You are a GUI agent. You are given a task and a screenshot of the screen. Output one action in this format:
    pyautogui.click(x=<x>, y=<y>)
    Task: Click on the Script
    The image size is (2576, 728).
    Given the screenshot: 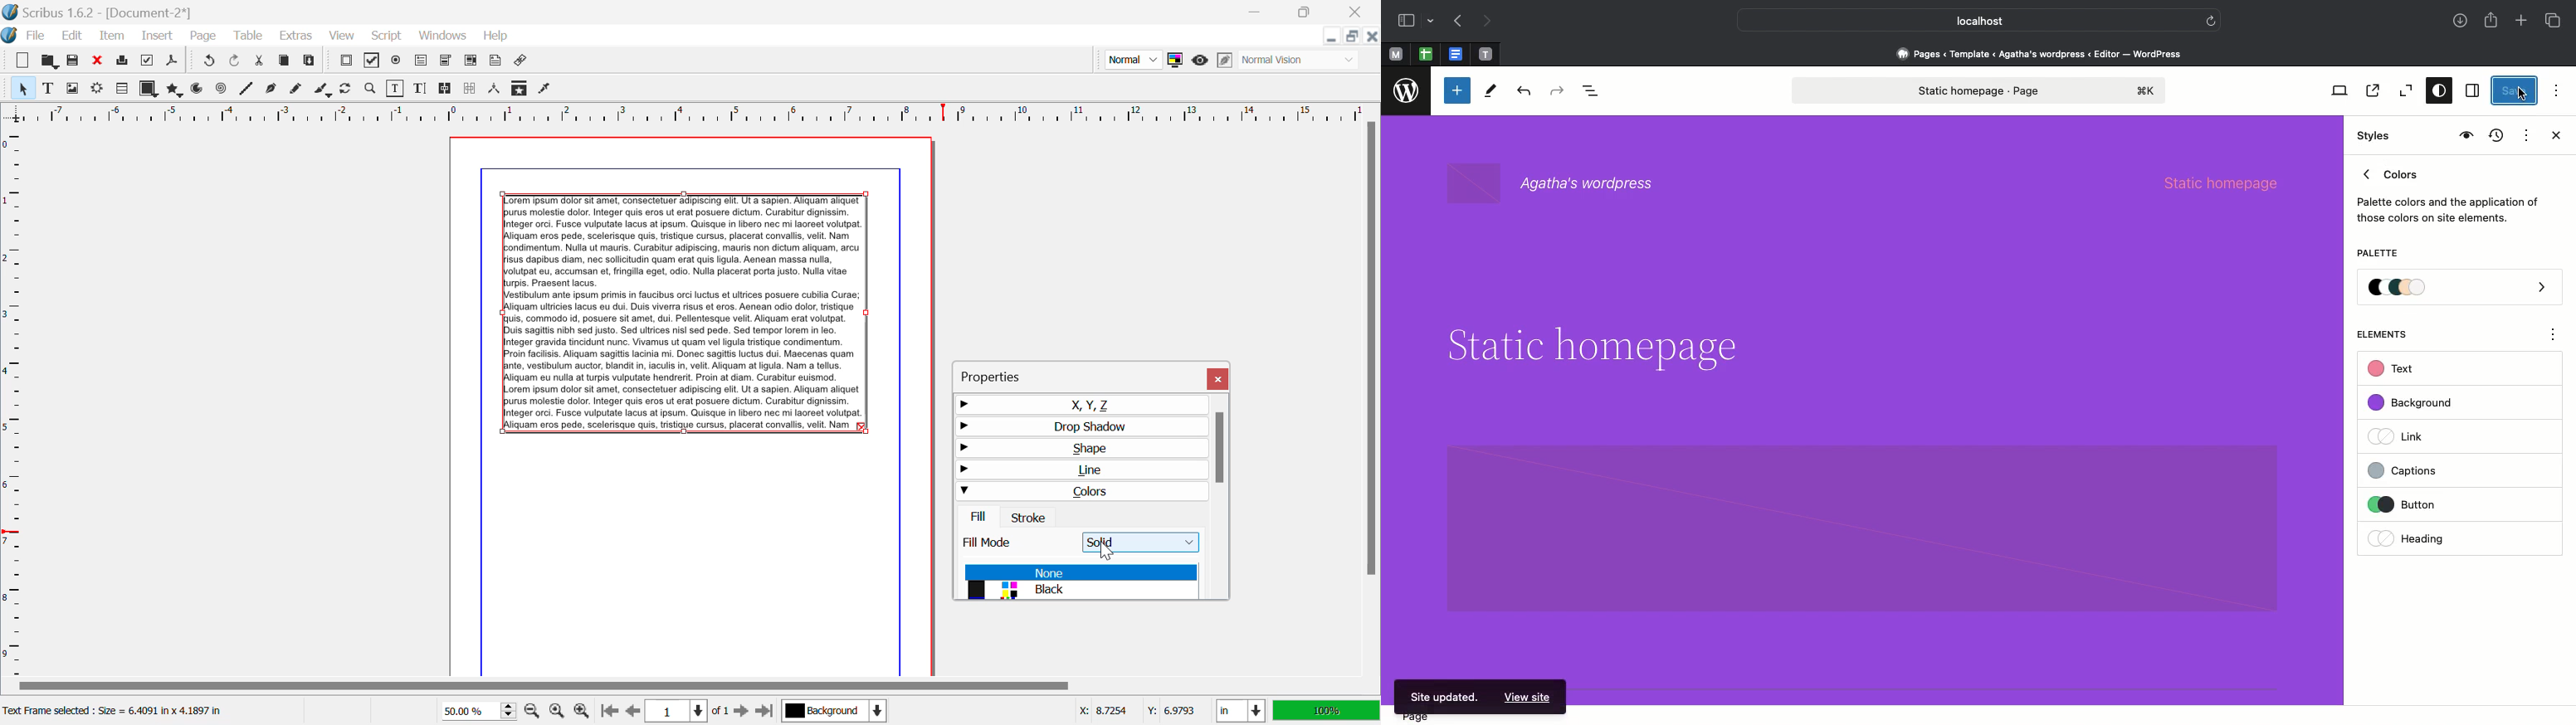 What is the action you would take?
    pyautogui.click(x=388, y=35)
    